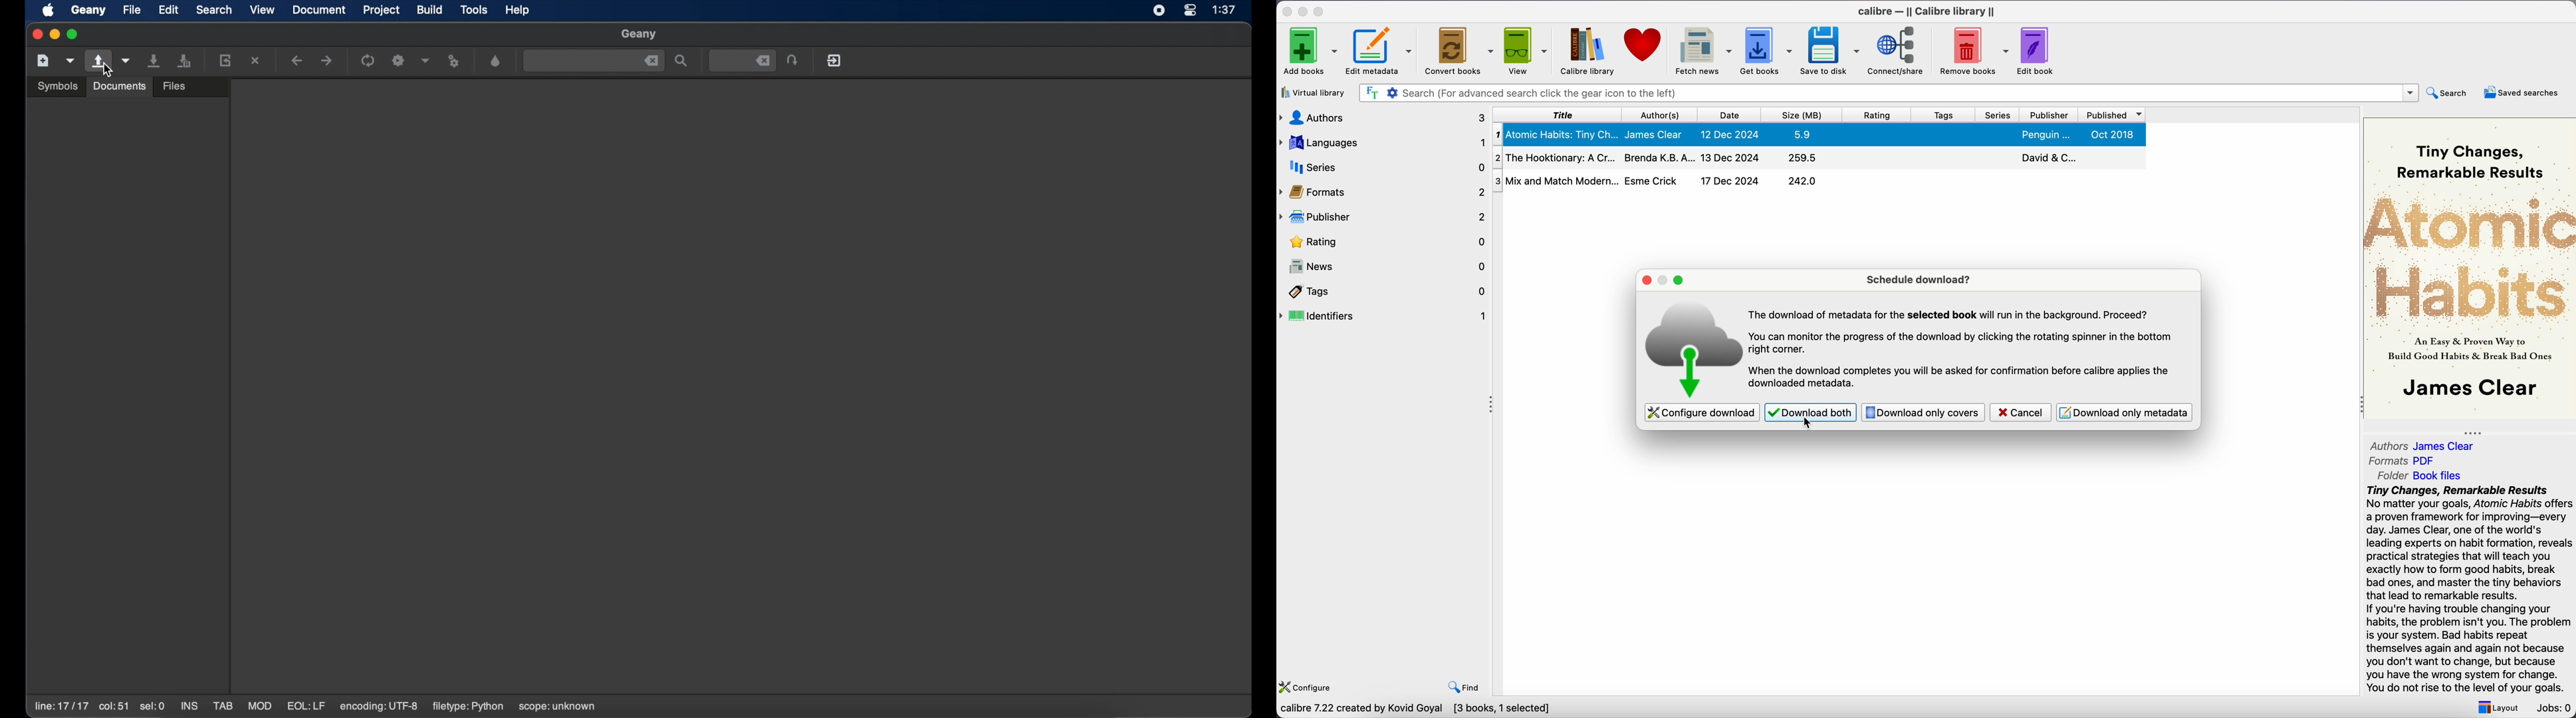 The width and height of the screenshot is (2576, 728). Describe the element at coordinates (1961, 378) in the screenshot. I see `When the download completes you will be asked for confirmation before calibre applies the download metadata.` at that location.